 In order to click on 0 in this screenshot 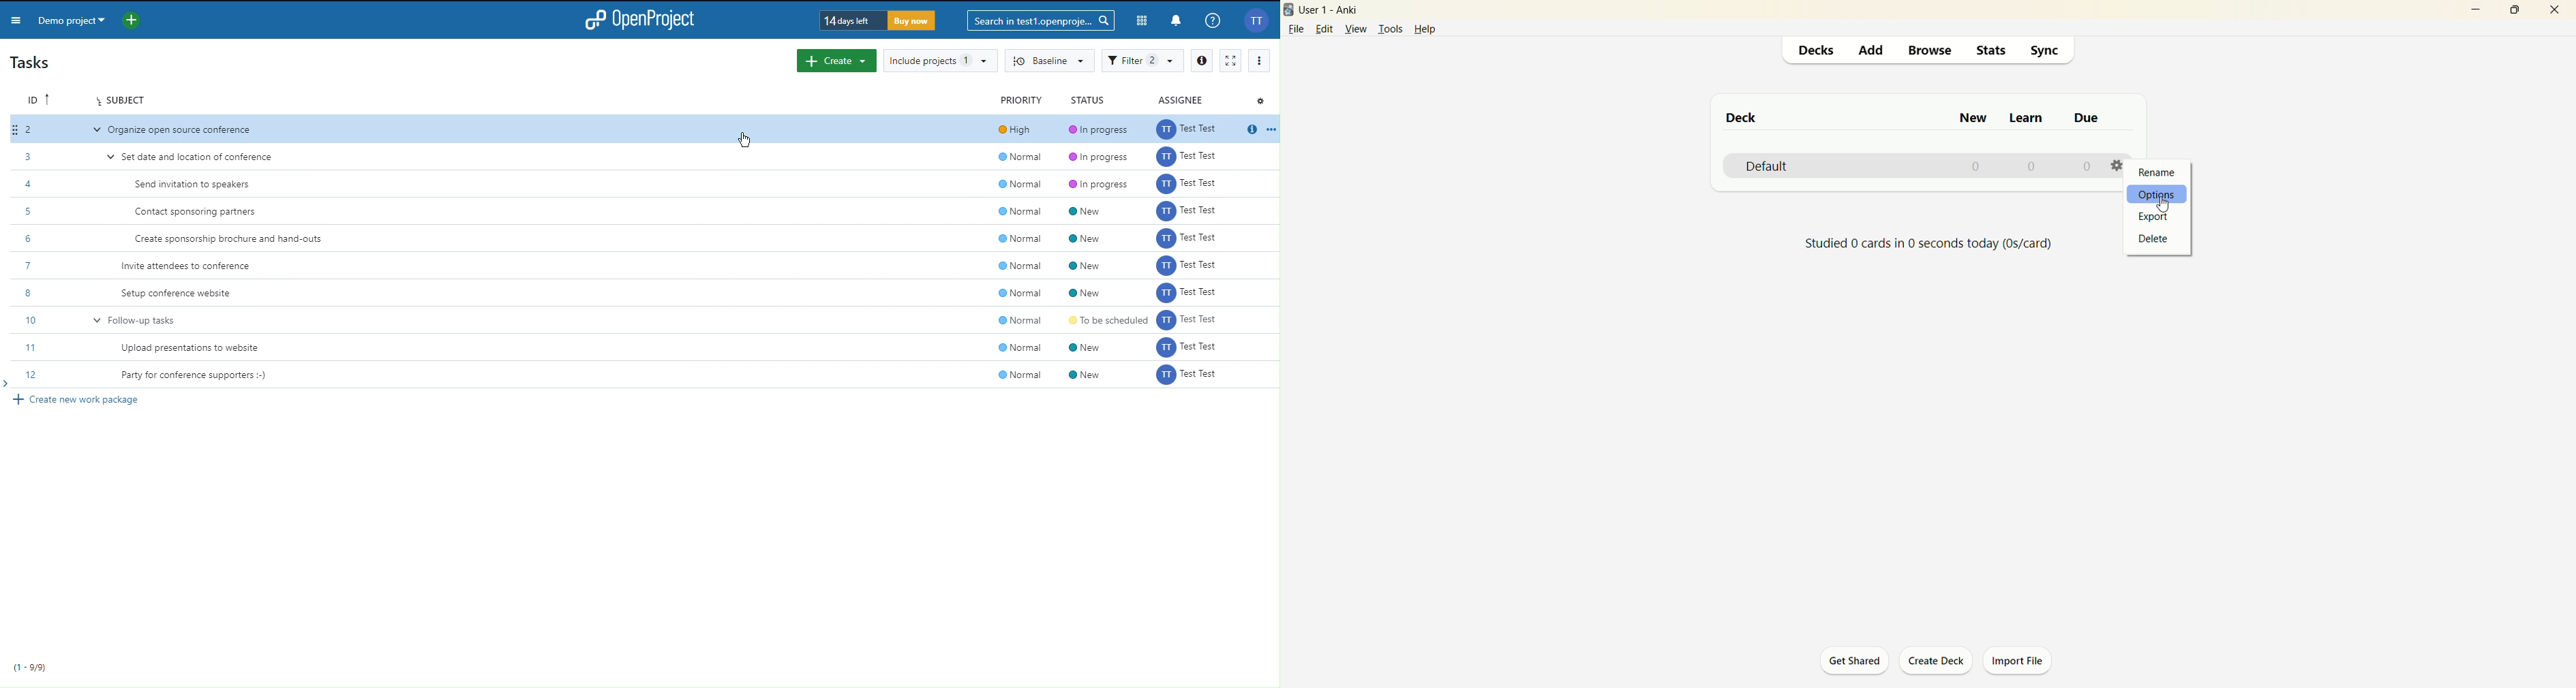, I will do `click(2031, 166)`.